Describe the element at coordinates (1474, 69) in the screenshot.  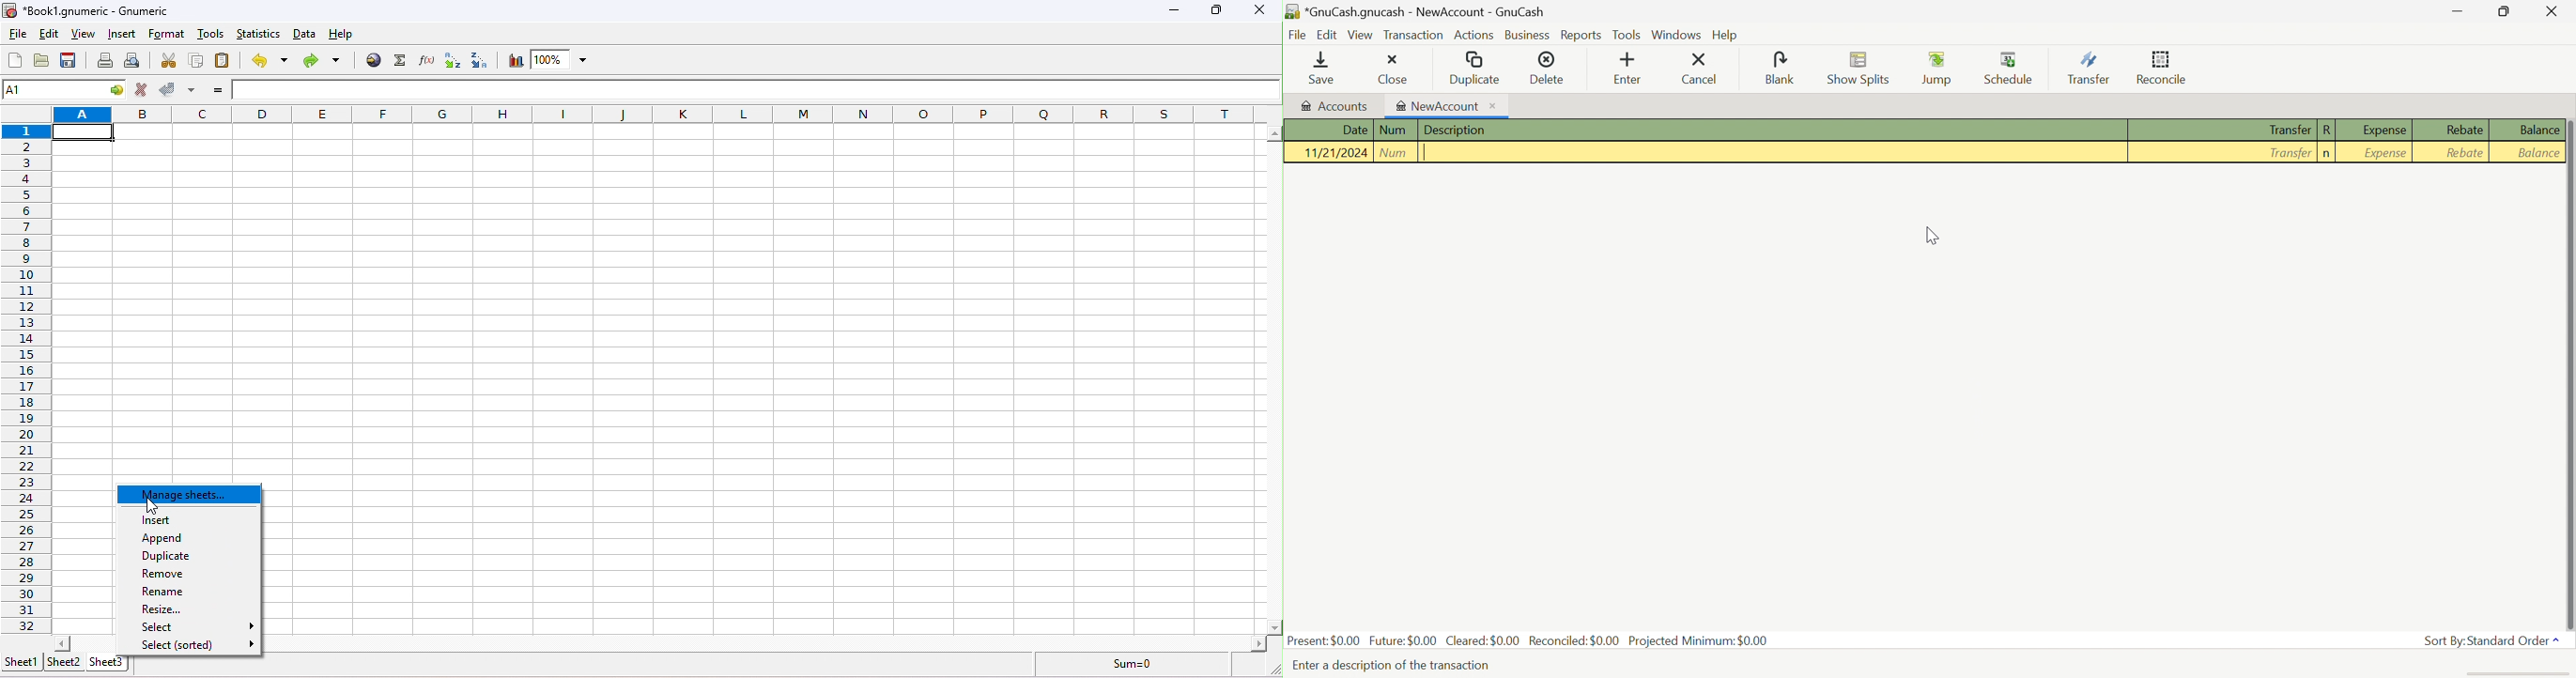
I see `Duplicate` at that location.